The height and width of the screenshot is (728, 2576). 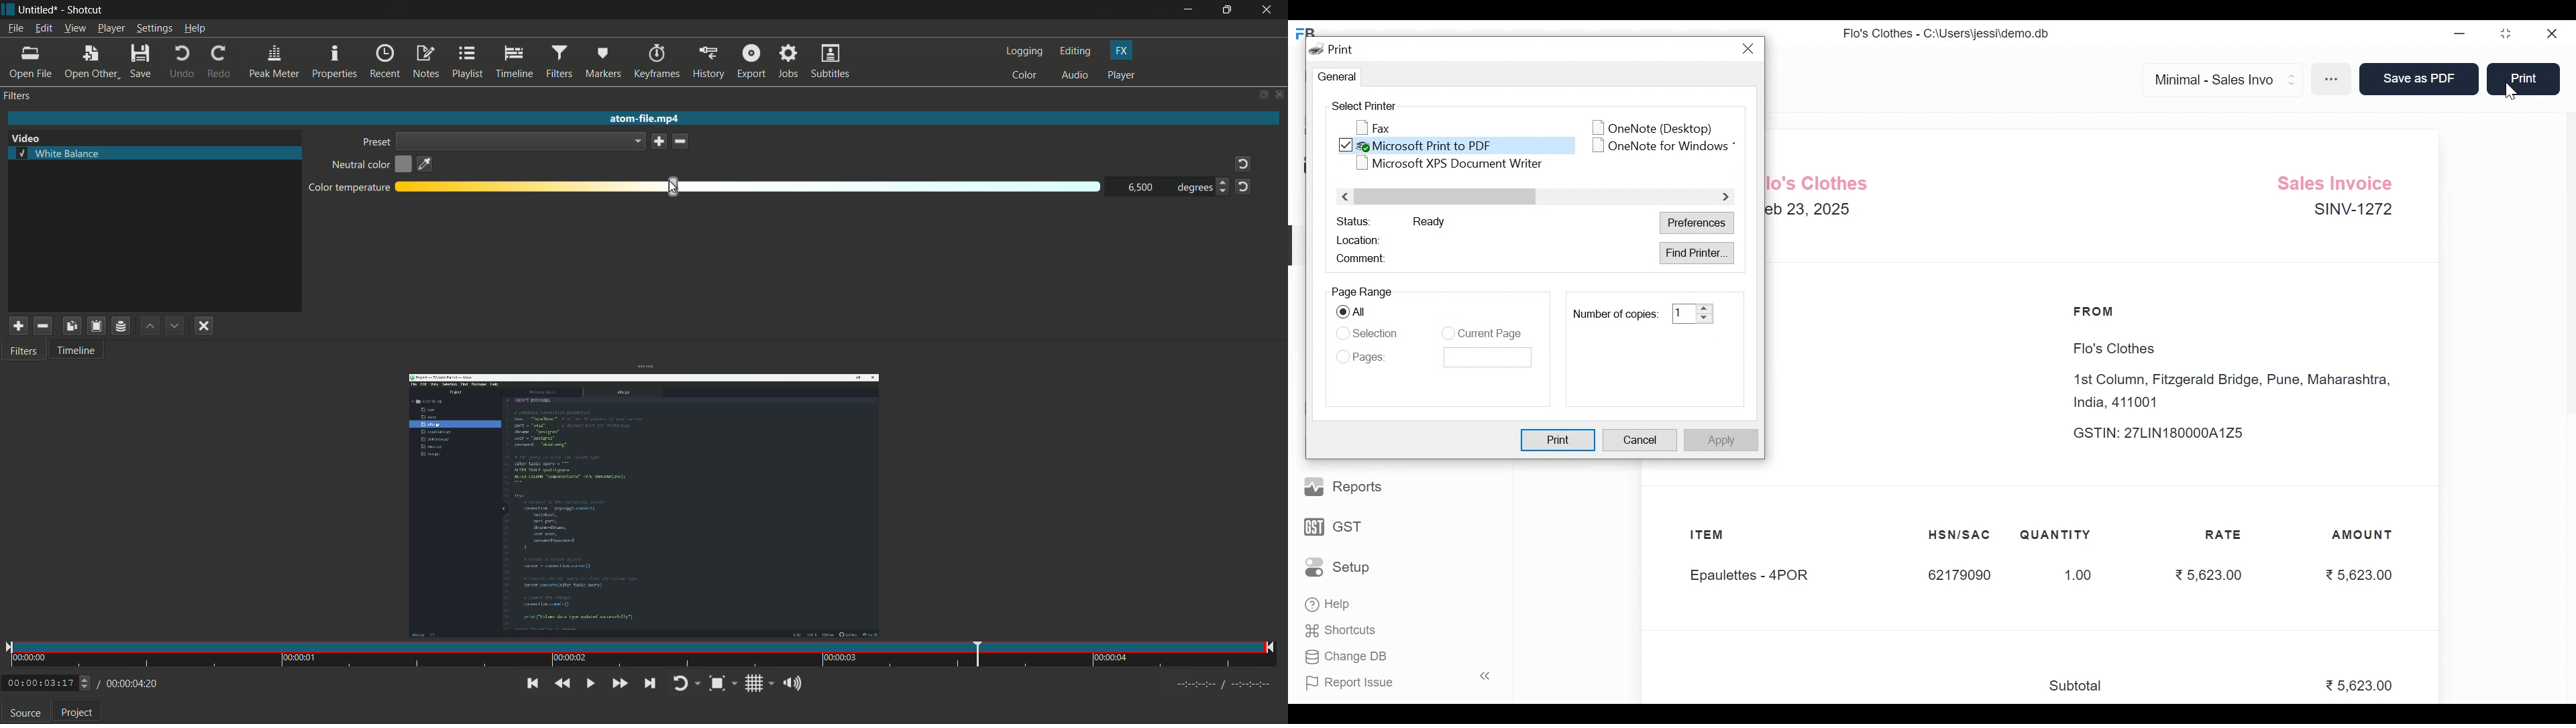 I want to click on Print, so click(x=1560, y=440).